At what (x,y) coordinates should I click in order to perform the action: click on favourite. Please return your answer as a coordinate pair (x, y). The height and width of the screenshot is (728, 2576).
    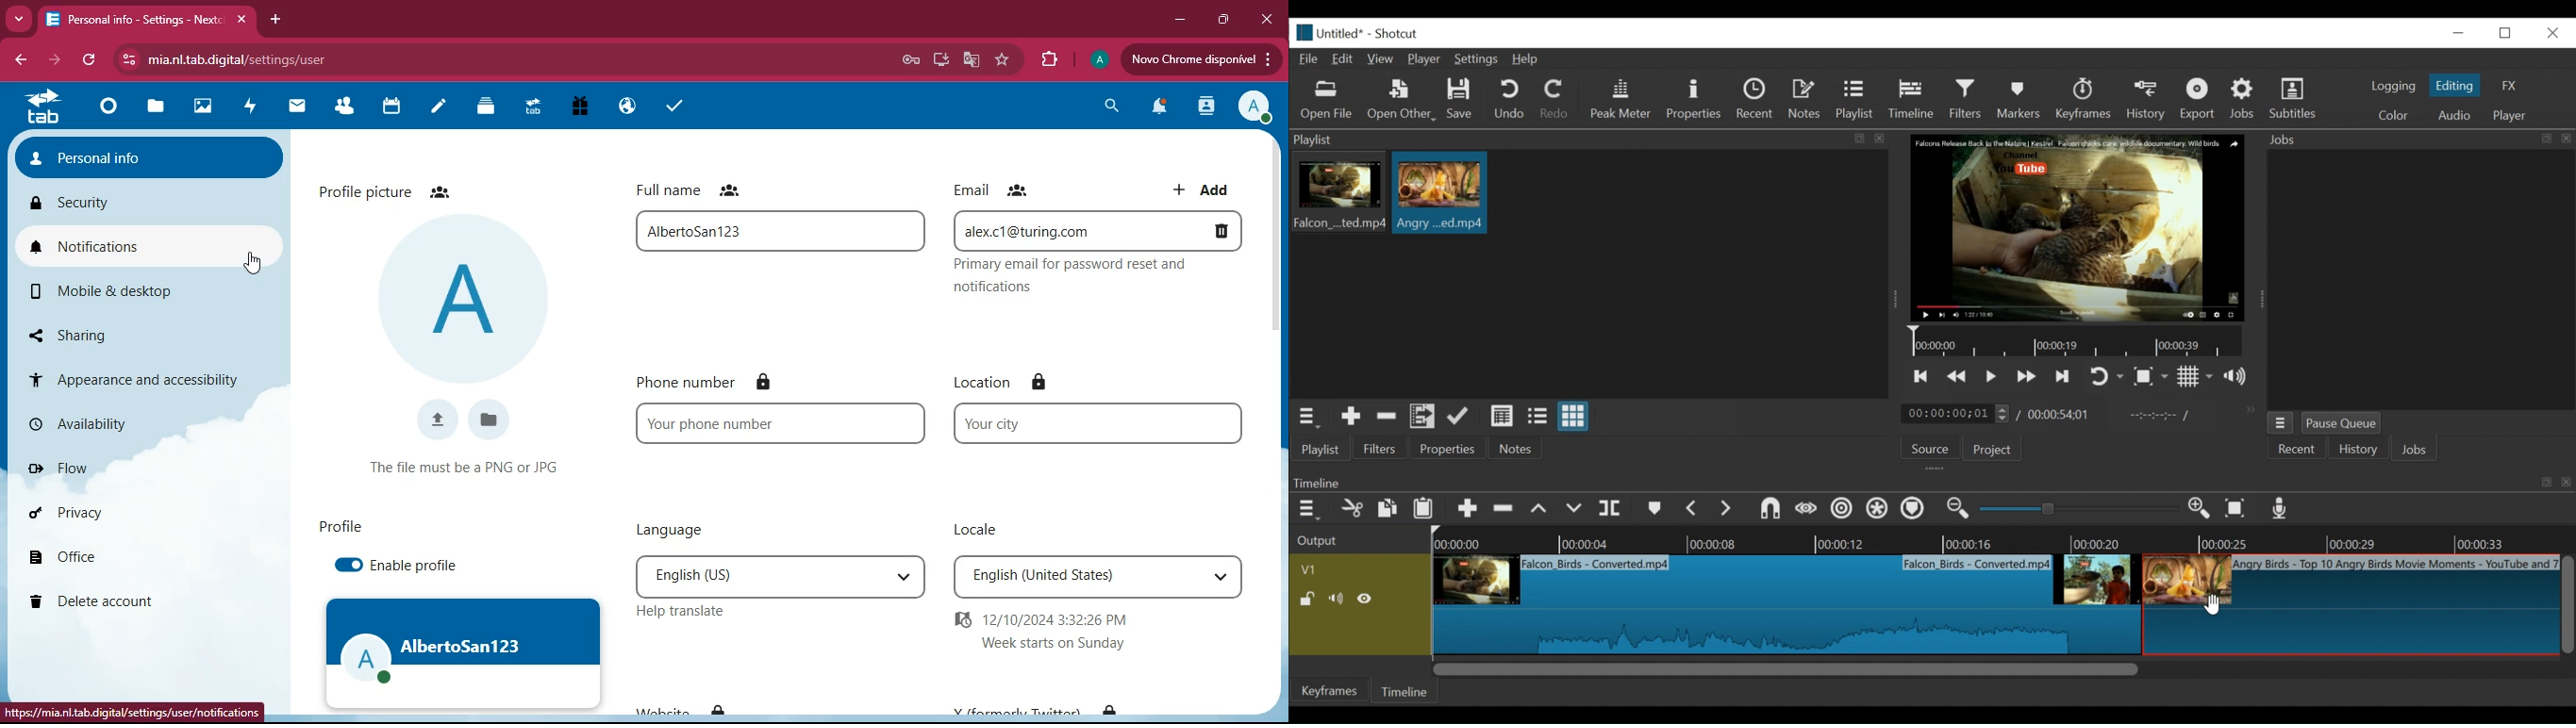
    Looking at the image, I should click on (1005, 60).